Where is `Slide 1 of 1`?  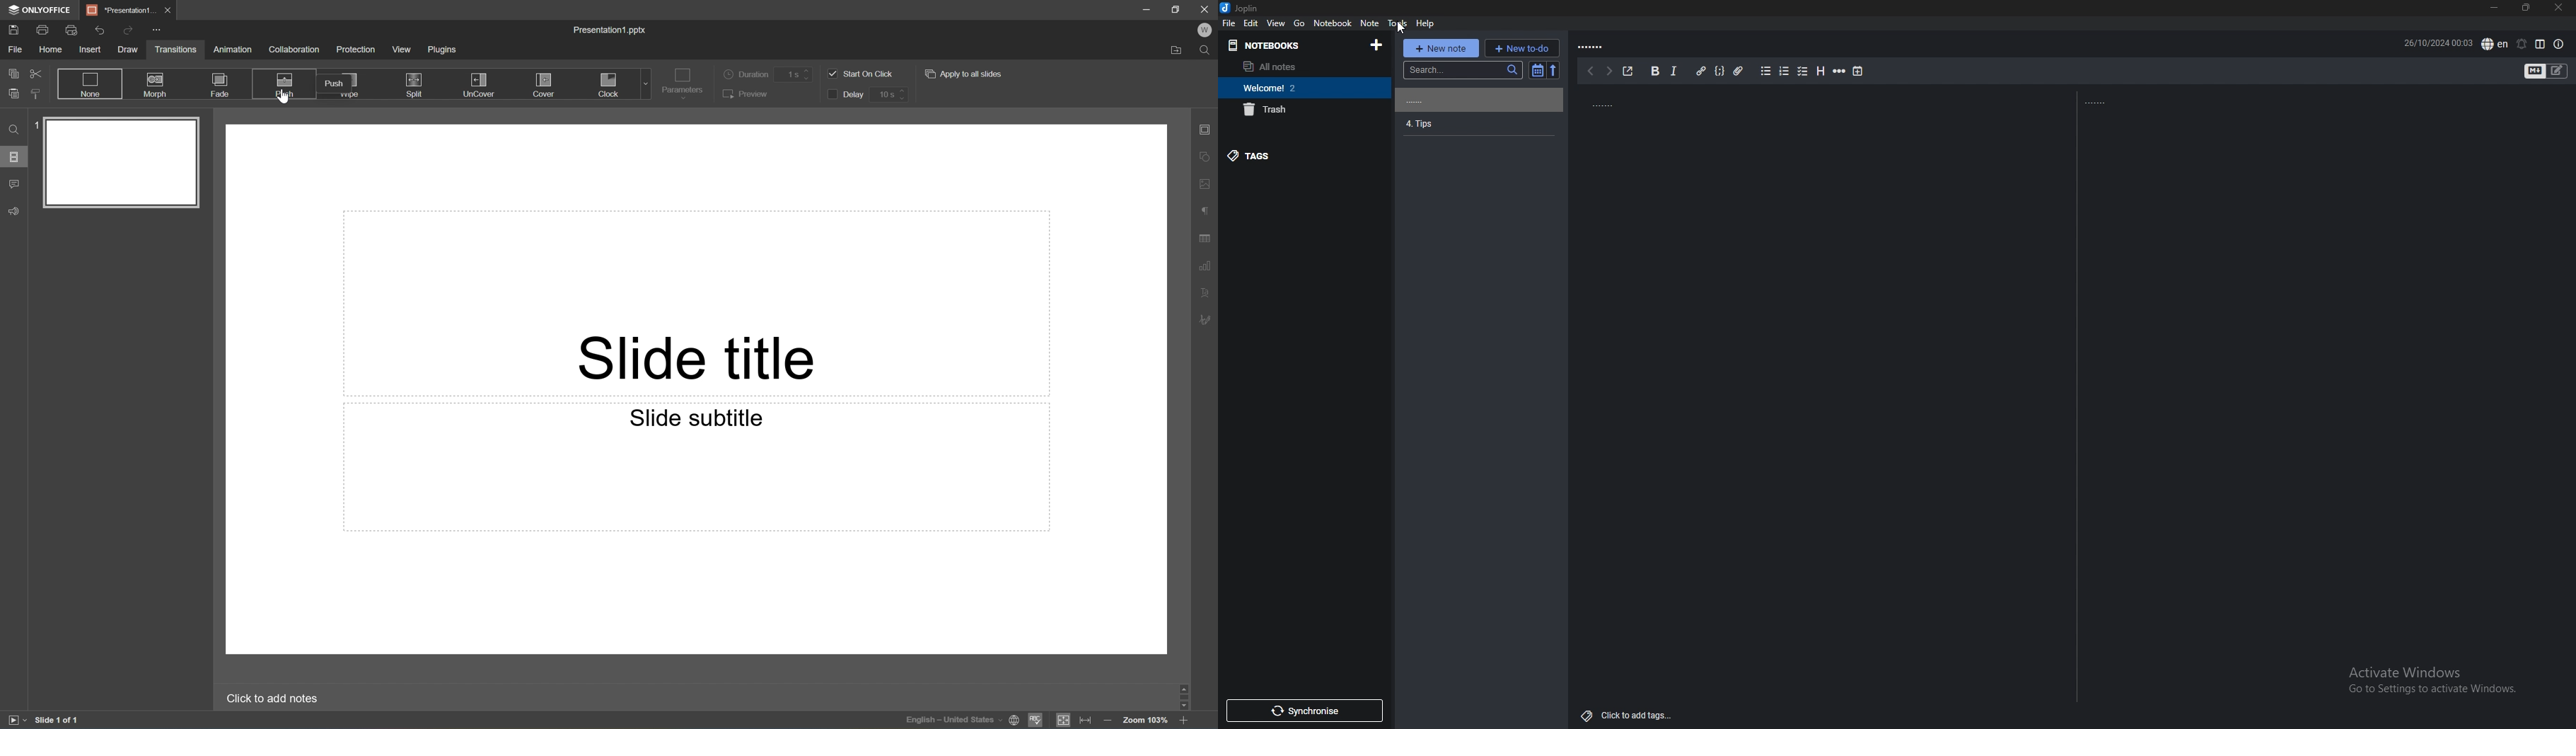
Slide 1 of 1 is located at coordinates (57, 722).